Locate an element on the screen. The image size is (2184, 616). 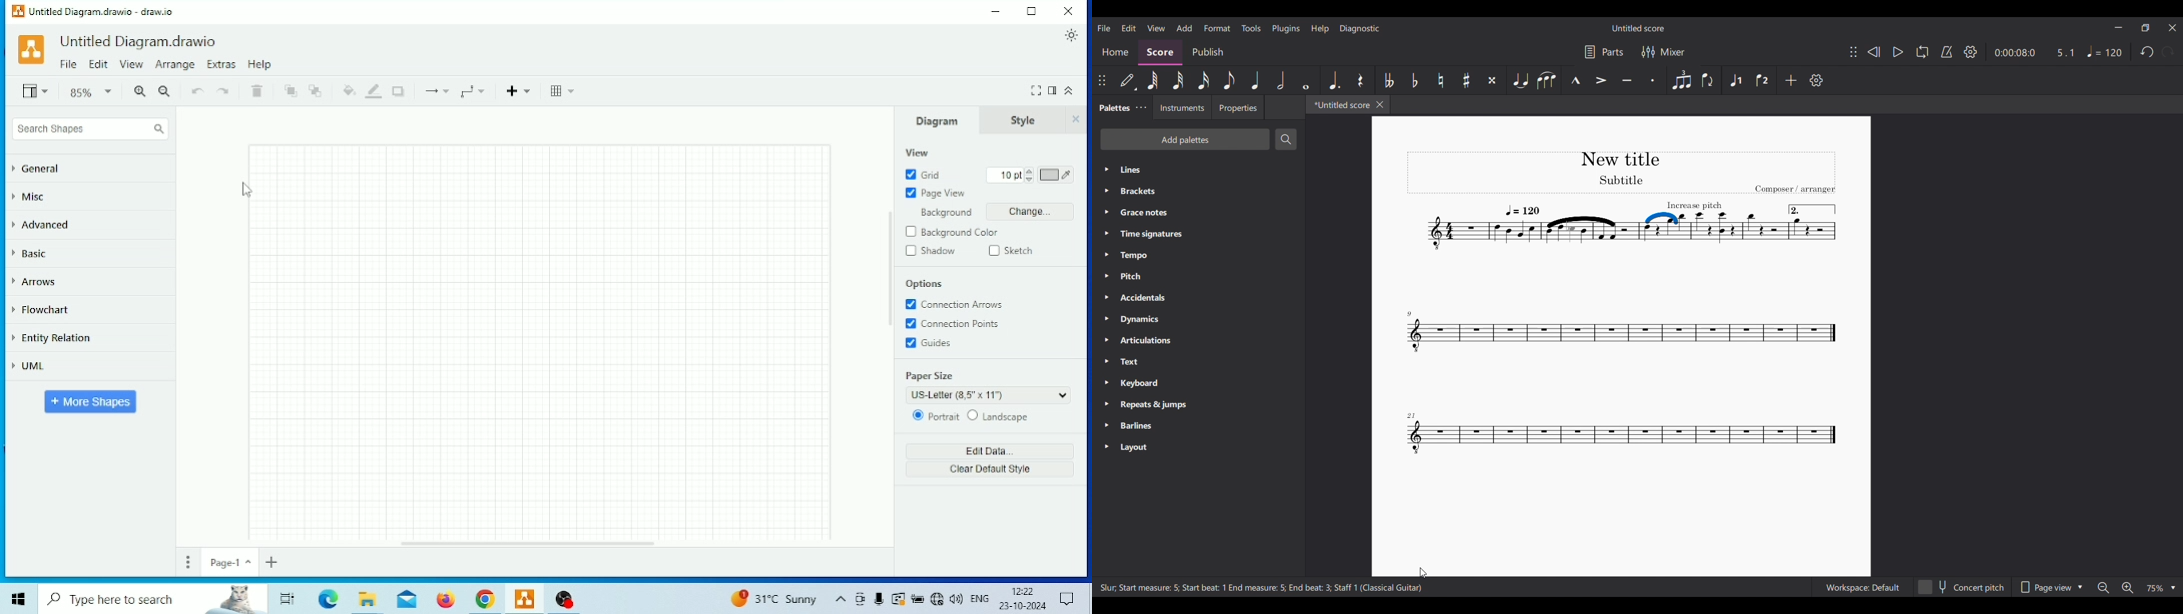
Close is located at coordinates (1068, 11).